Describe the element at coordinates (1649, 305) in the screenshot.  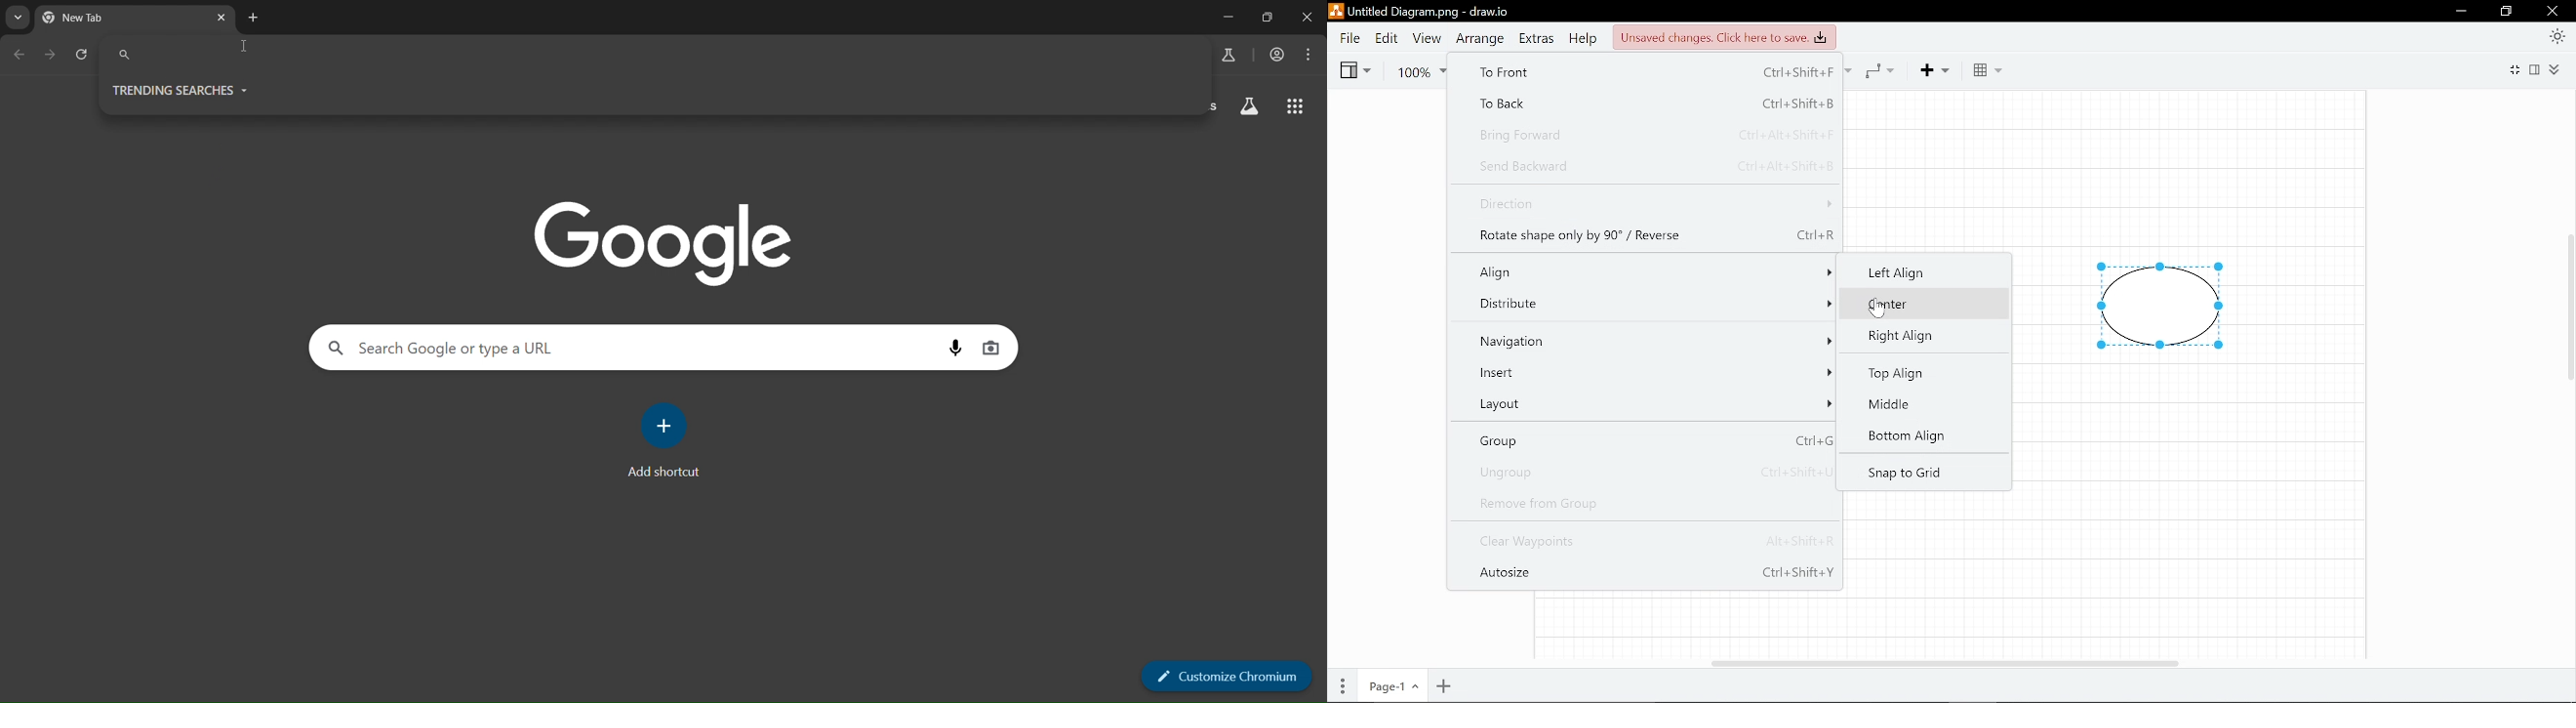
I see `Distribute` at that location.